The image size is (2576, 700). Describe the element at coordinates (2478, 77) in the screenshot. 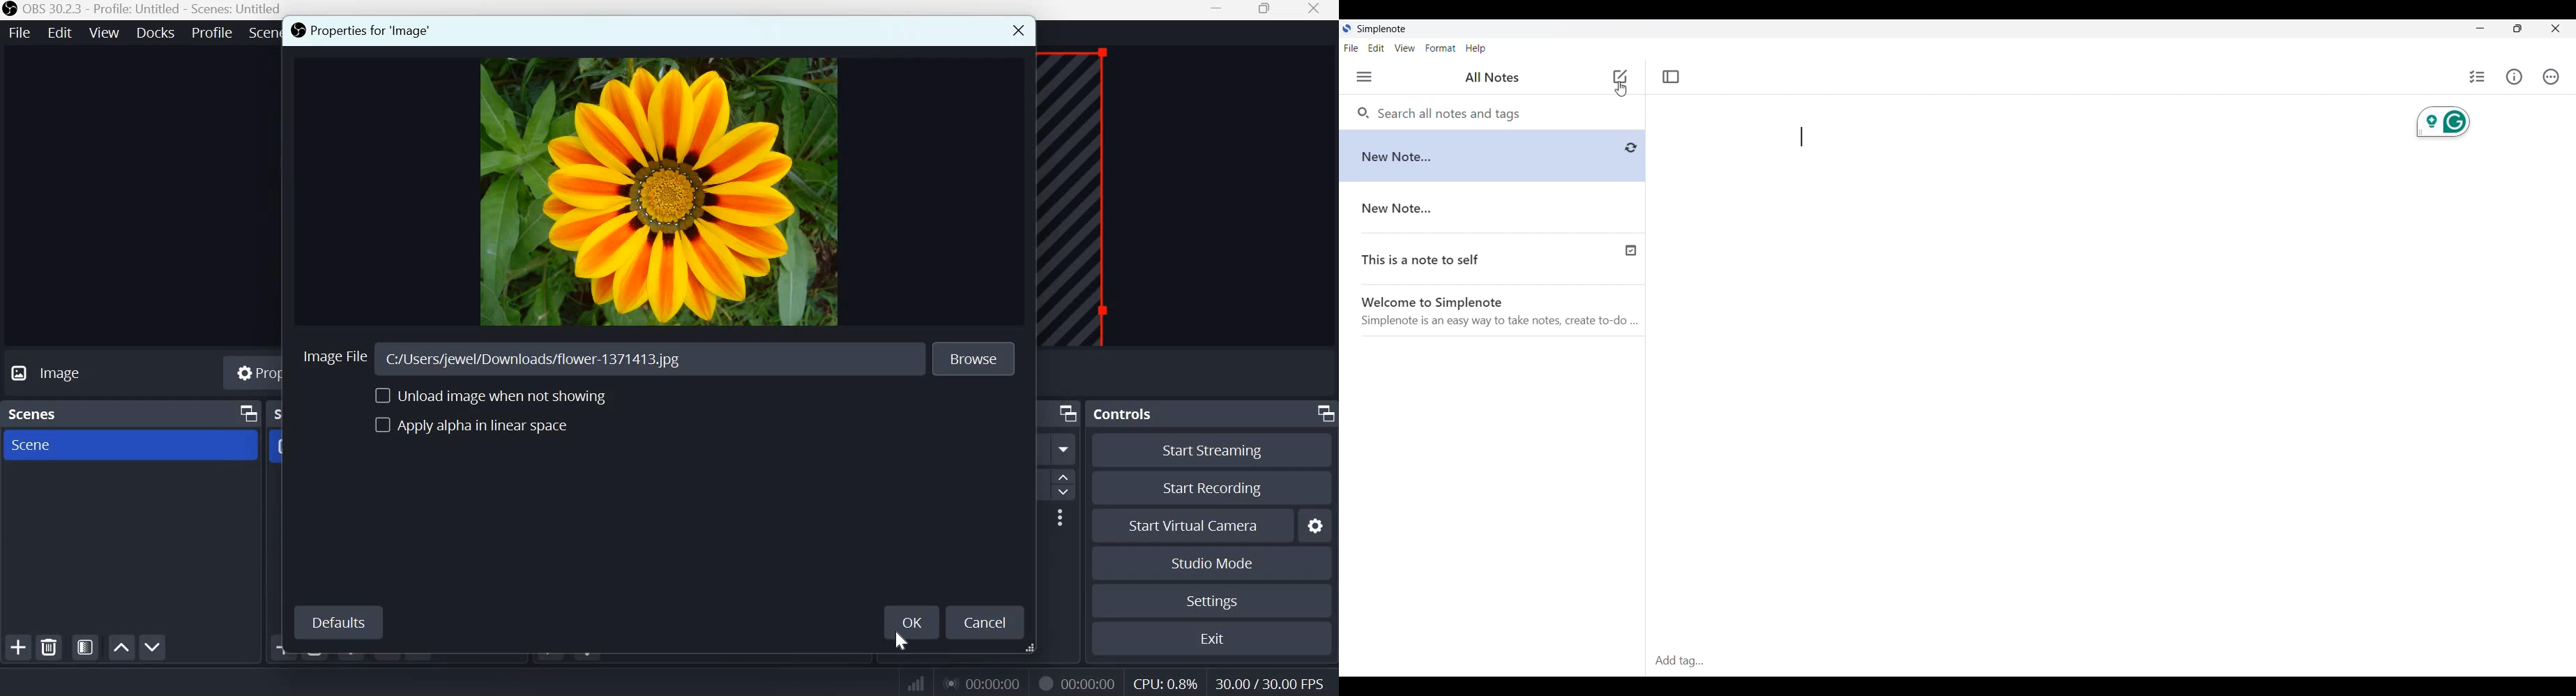

I see `Insert checklist` at that location.